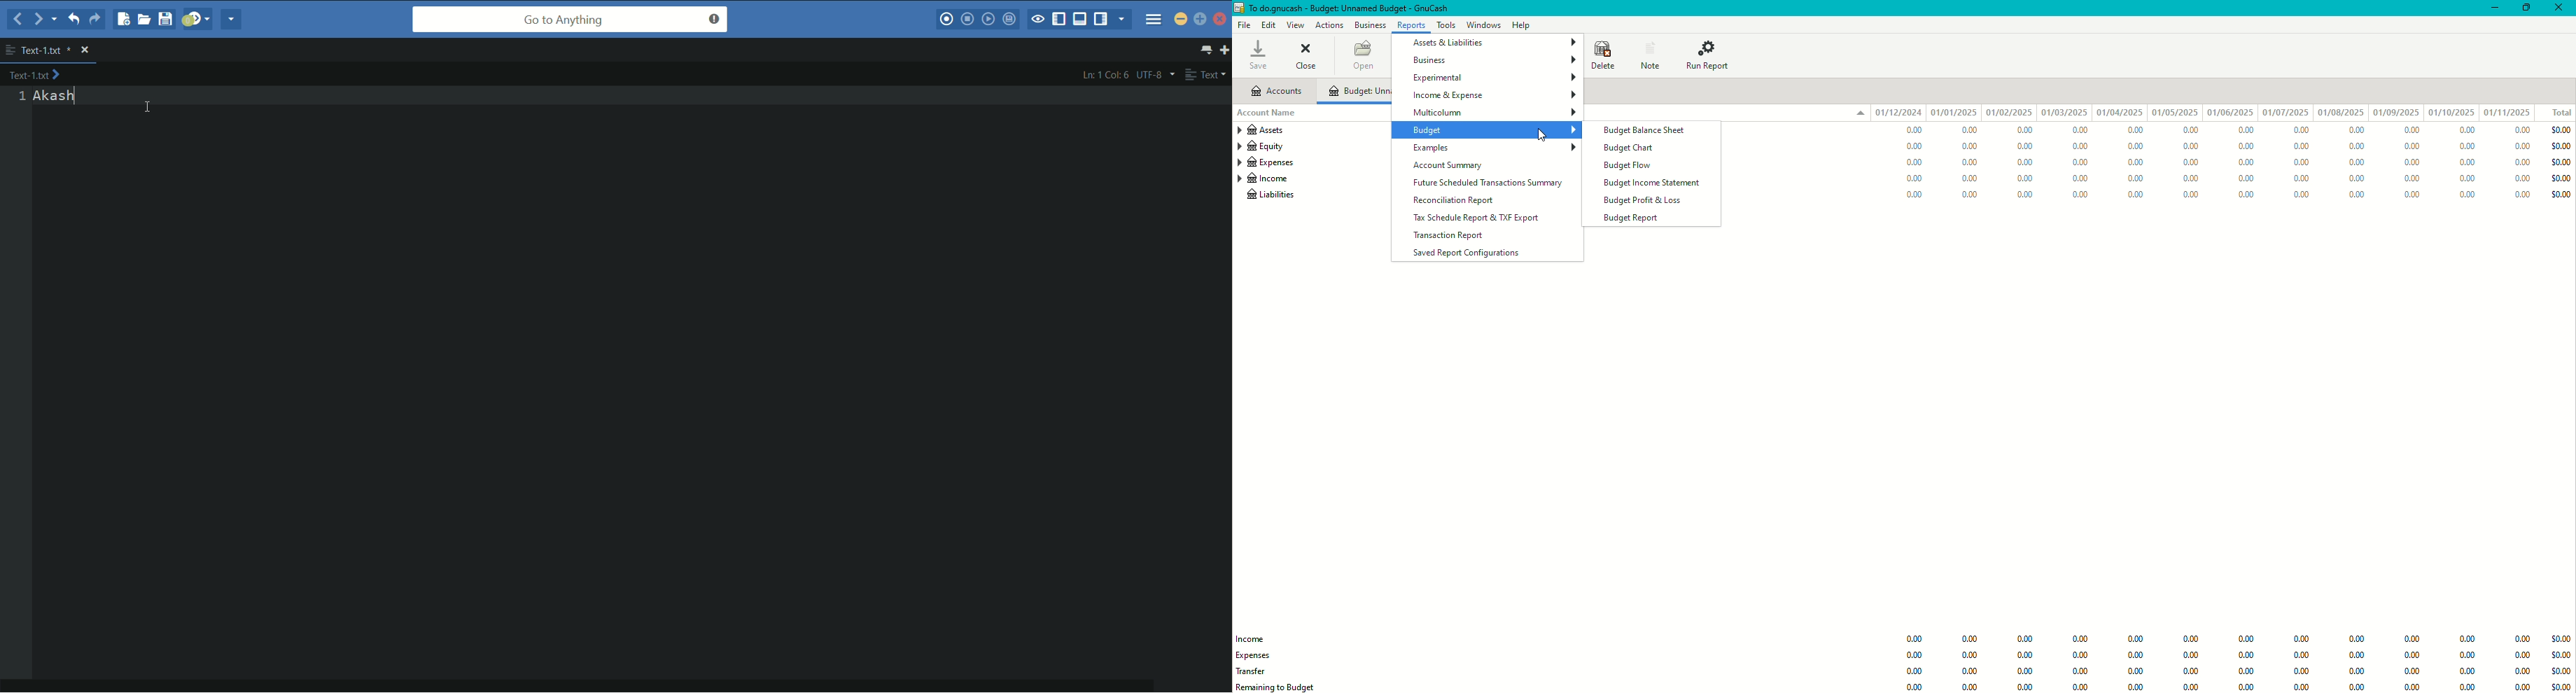 This screenshot has width=2576, height=700. What do you see at coordinates (1264, 148) in the screenshot?
I see `Equity` at bounding box center [1264, 148].